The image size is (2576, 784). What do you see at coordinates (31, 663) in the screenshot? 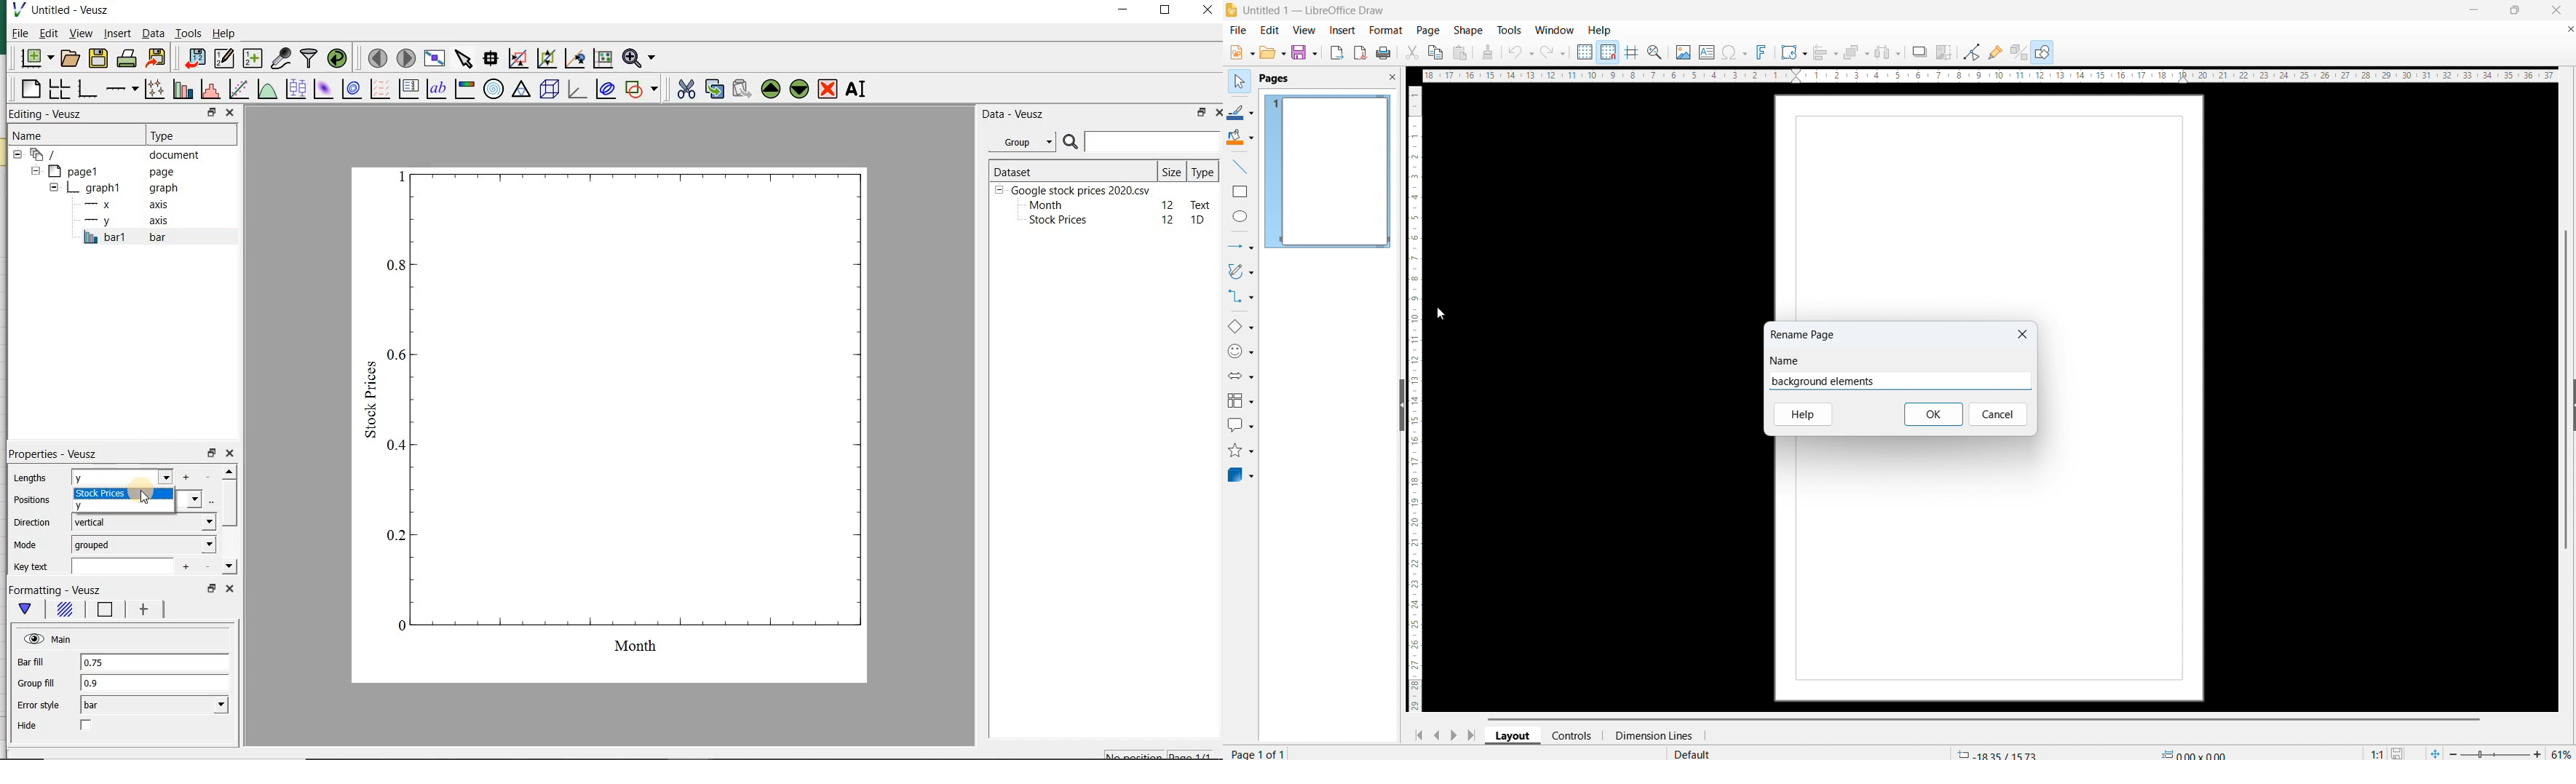
I see `Bar fill` at bounding box center [31, 663].